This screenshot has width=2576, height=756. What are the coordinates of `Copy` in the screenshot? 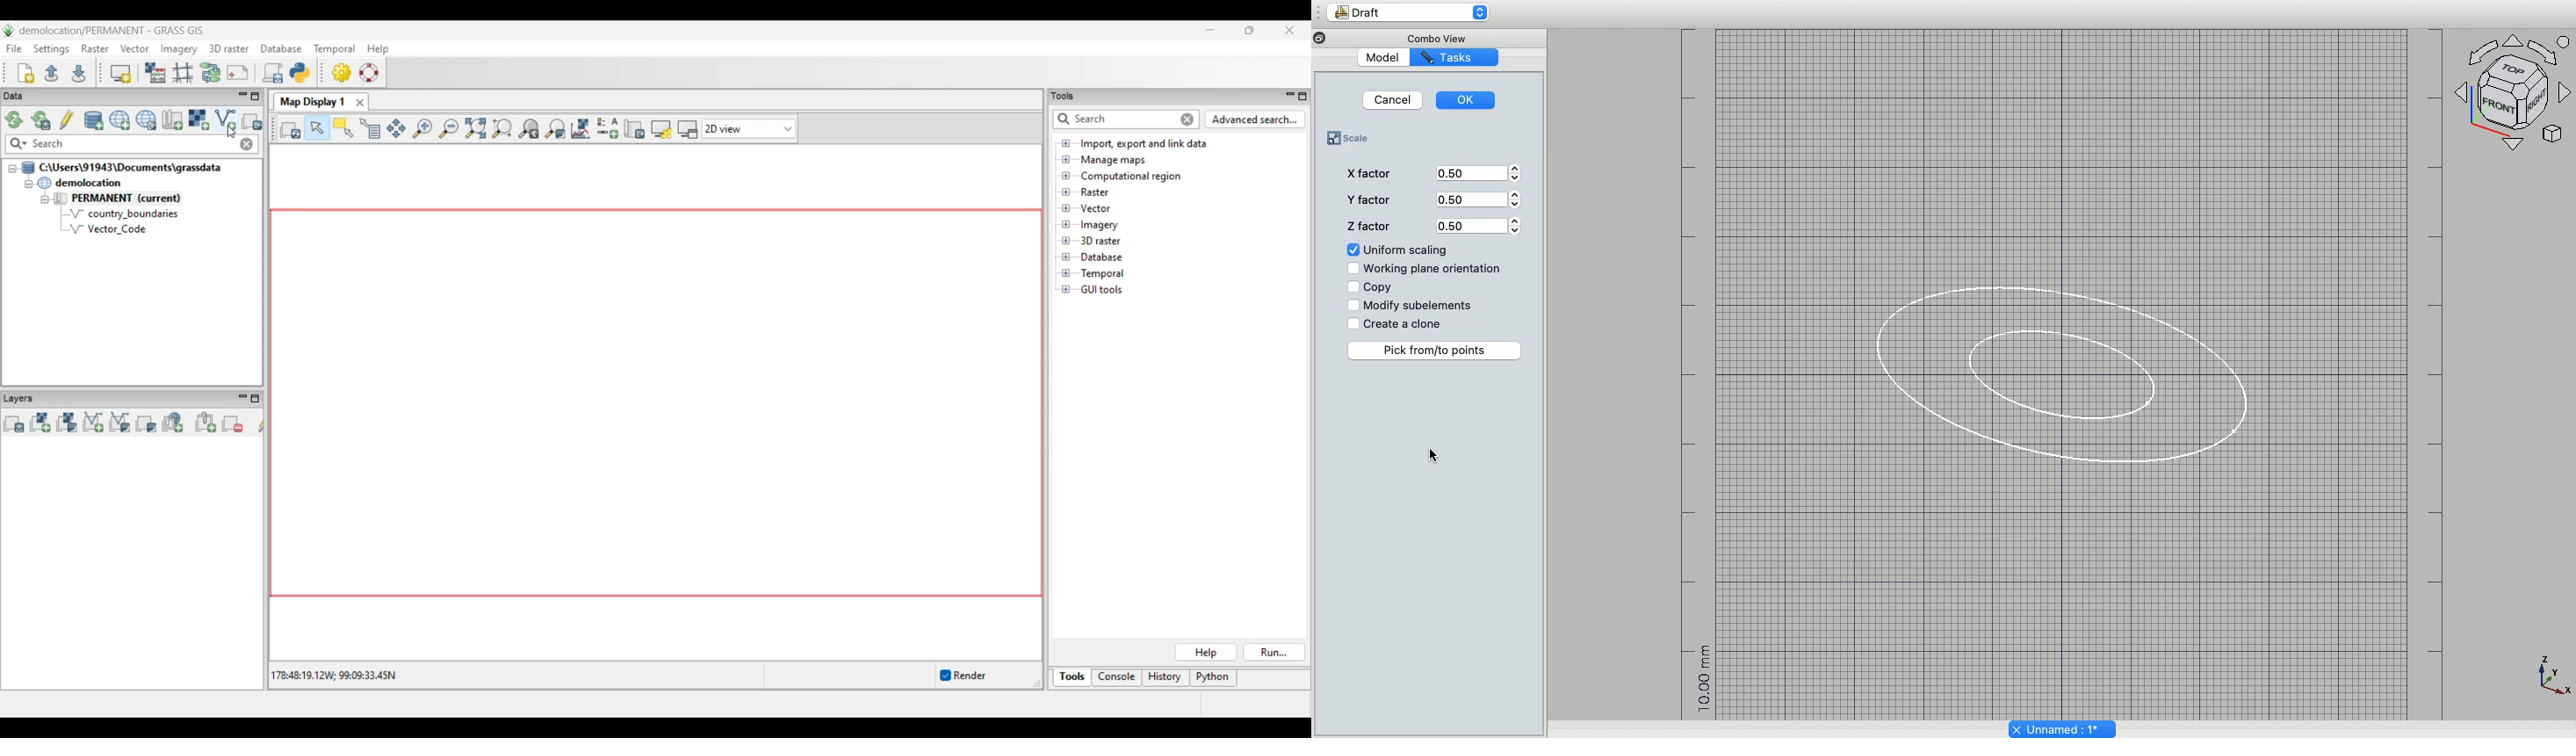 It's located at (1375, 288).